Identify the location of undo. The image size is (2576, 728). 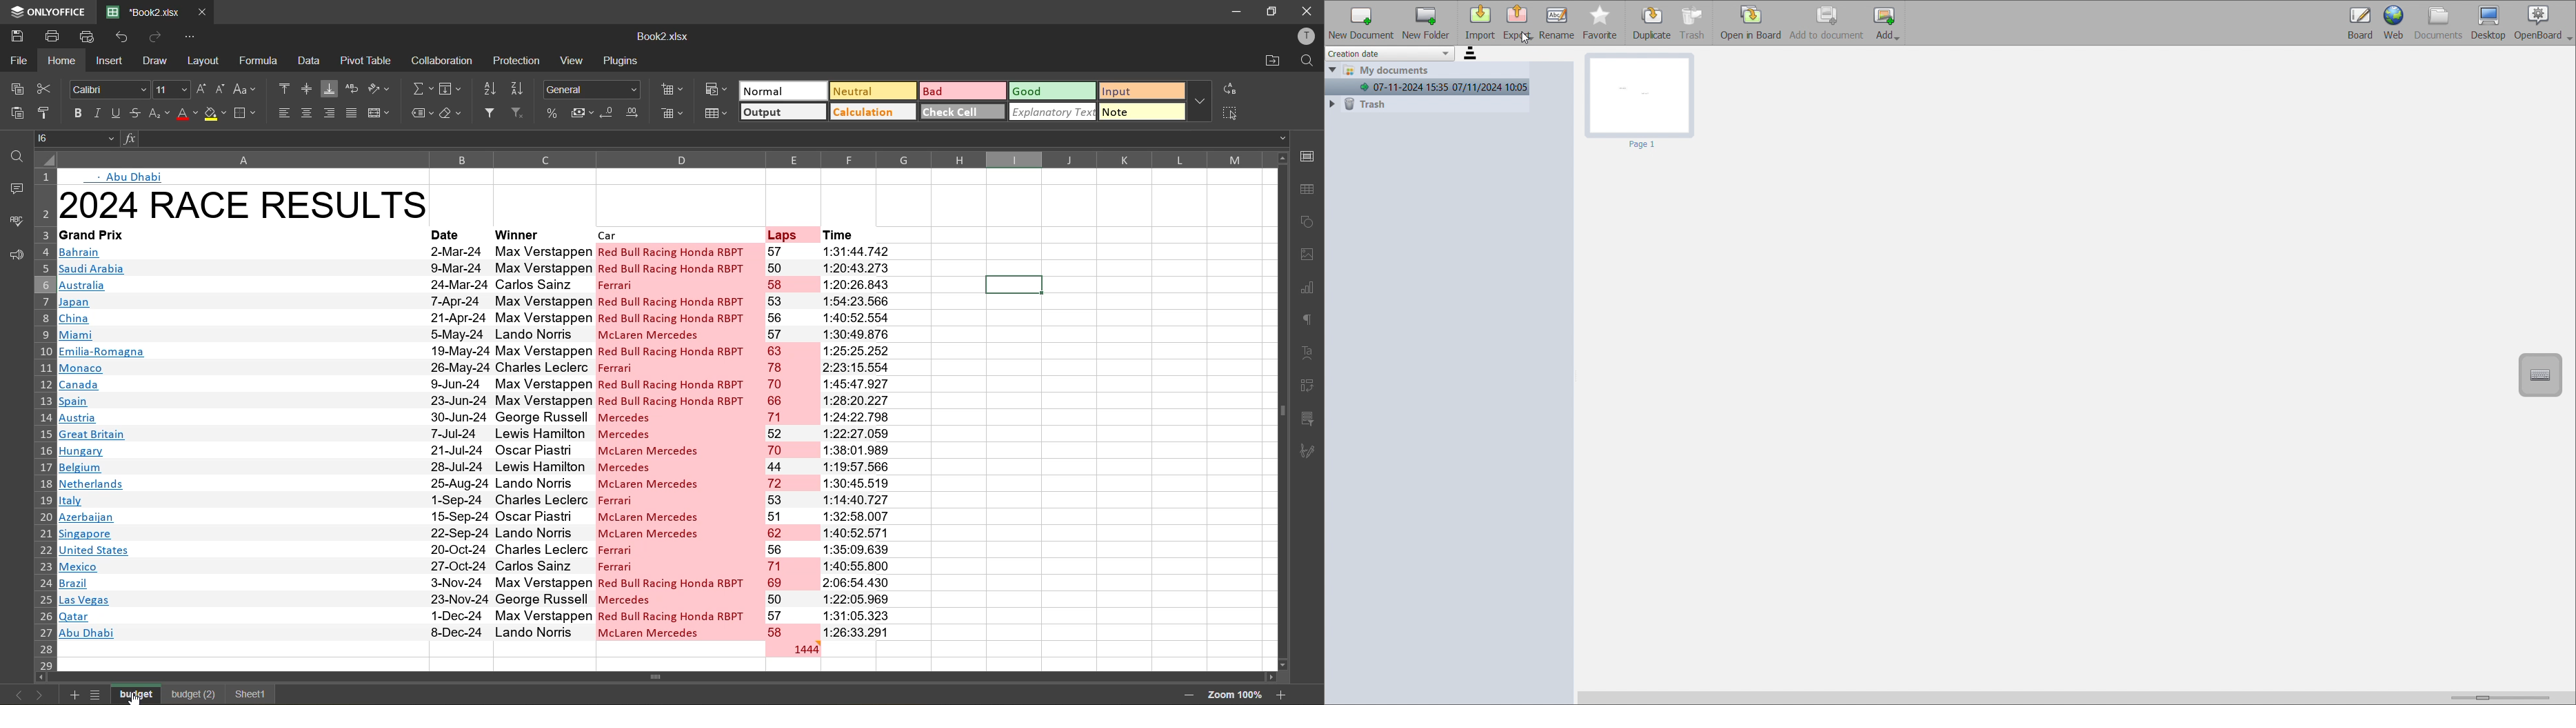
(123, 39).